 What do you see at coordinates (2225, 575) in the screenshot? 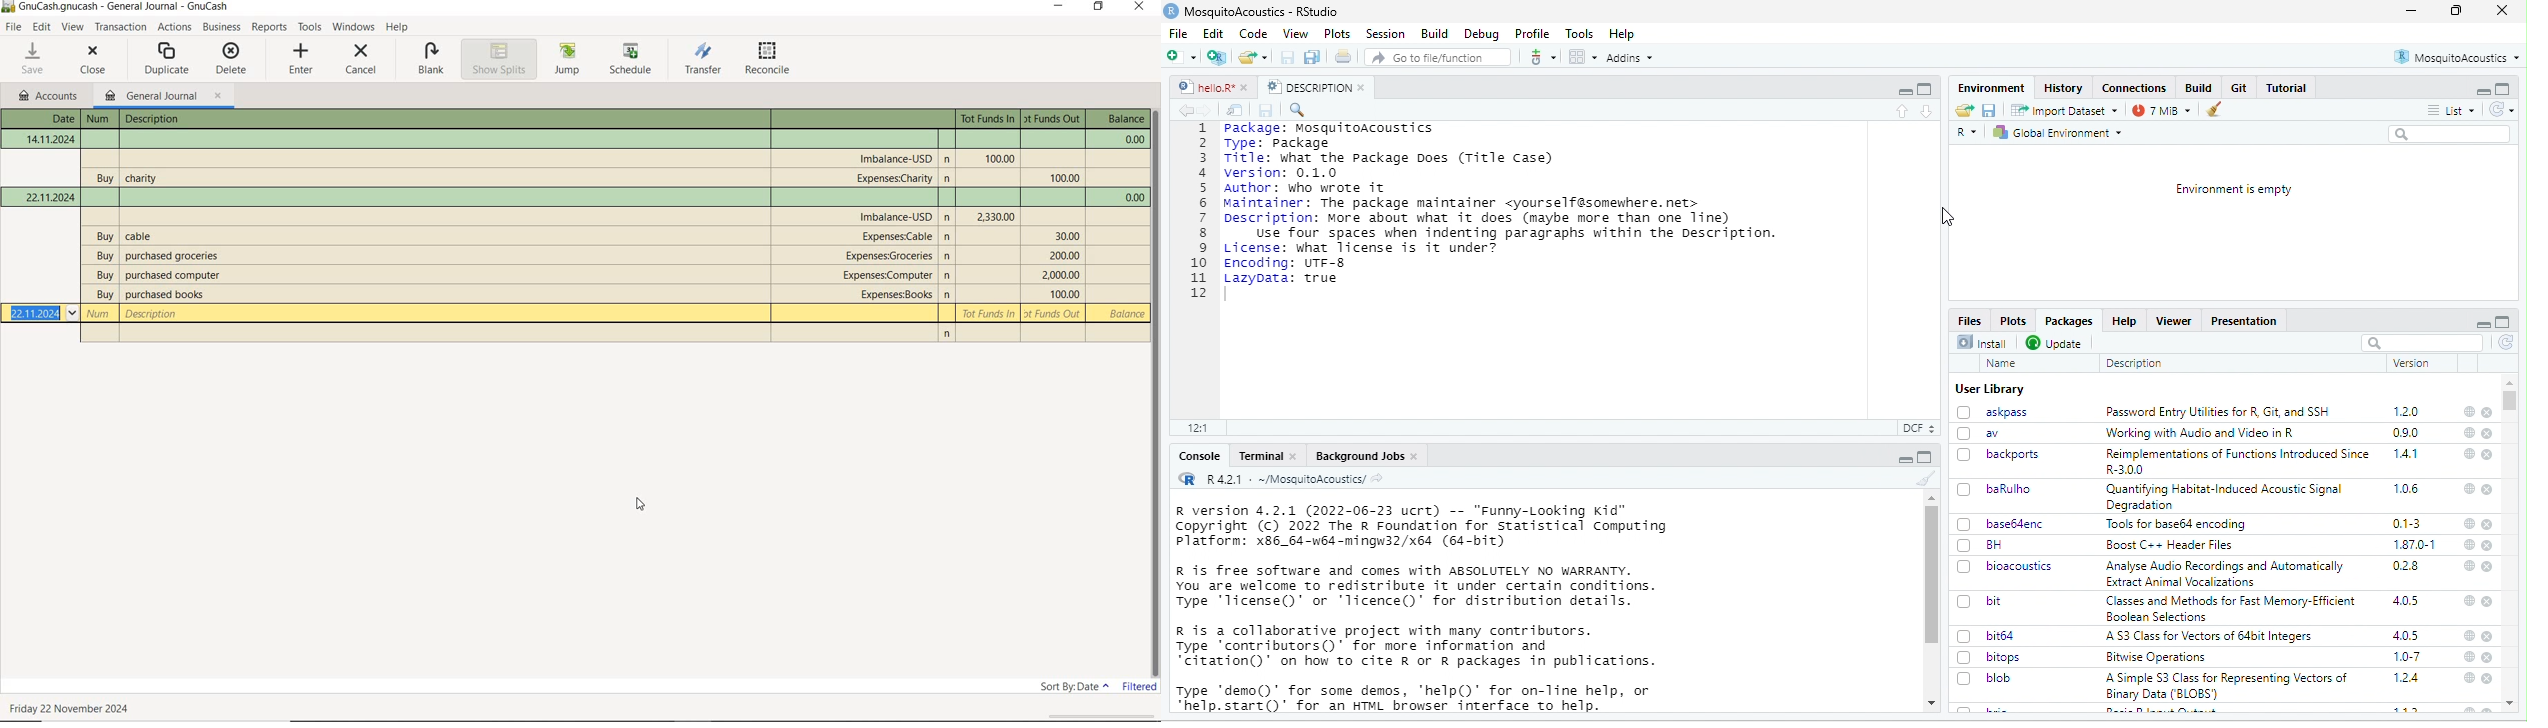
I see `Analyse Audio Recordings and Automatically Extract Animal Vocalizations` at bounding box center [2225, 575].